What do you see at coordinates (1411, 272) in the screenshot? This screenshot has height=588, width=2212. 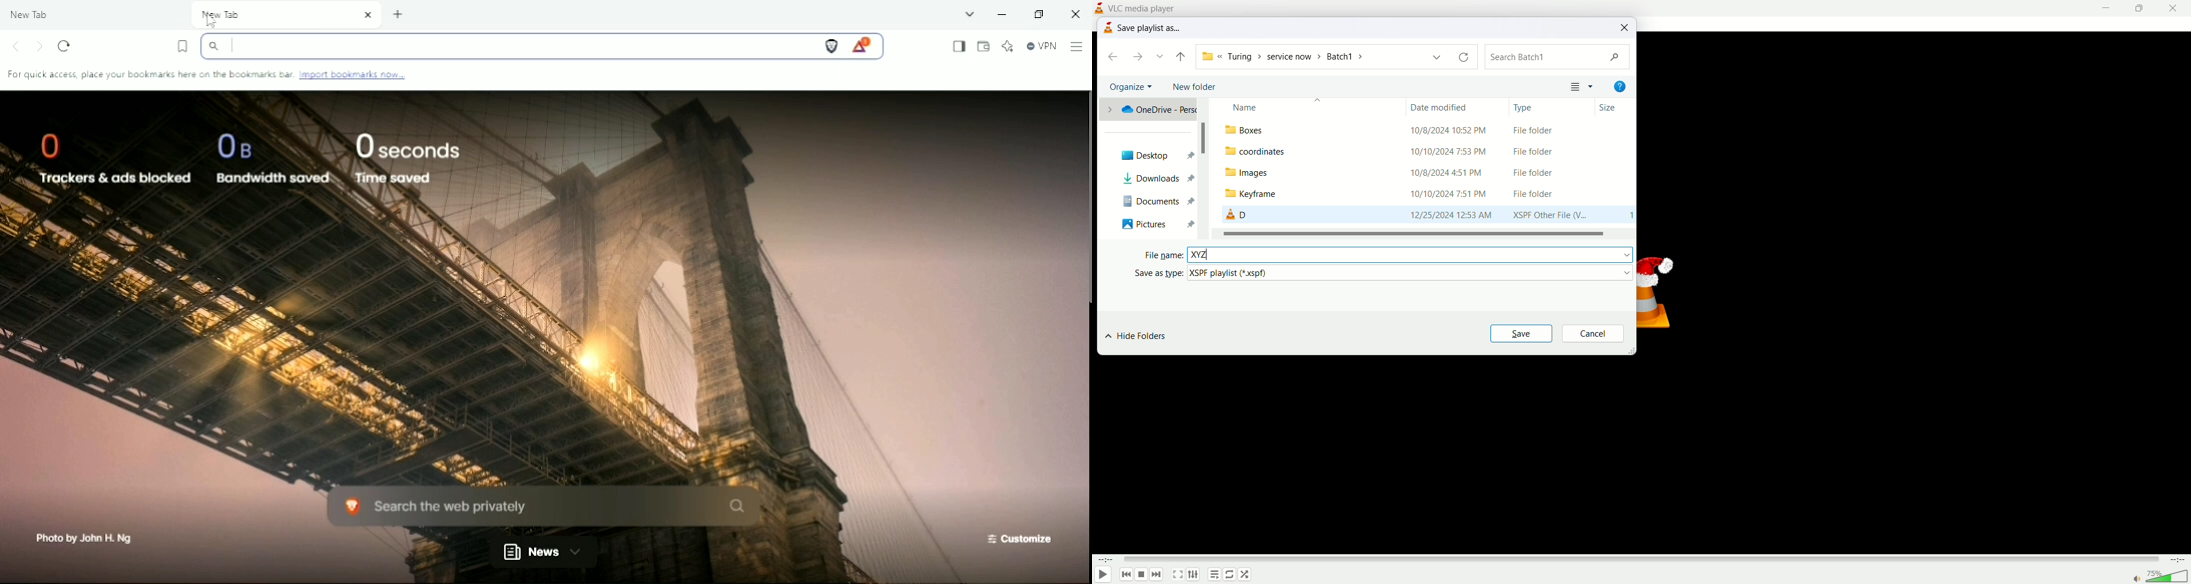 I see `file type` at bounding box center [1411, 272].